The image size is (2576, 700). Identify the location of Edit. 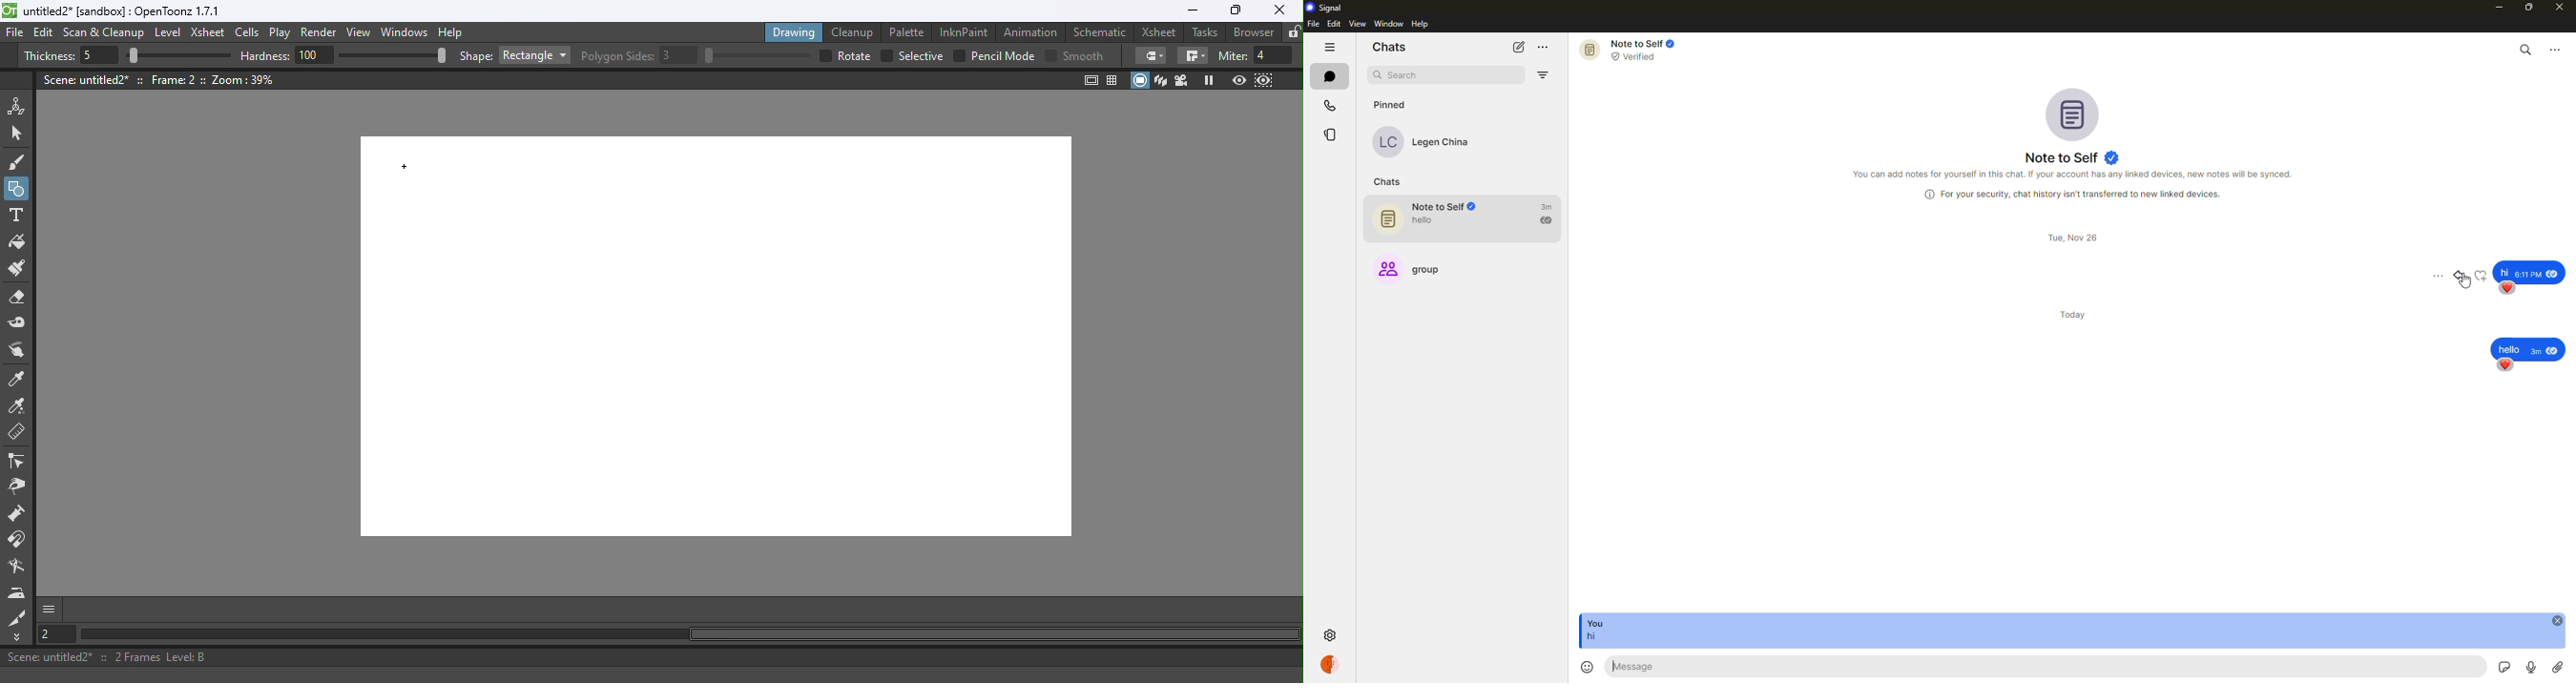
(46, 32).